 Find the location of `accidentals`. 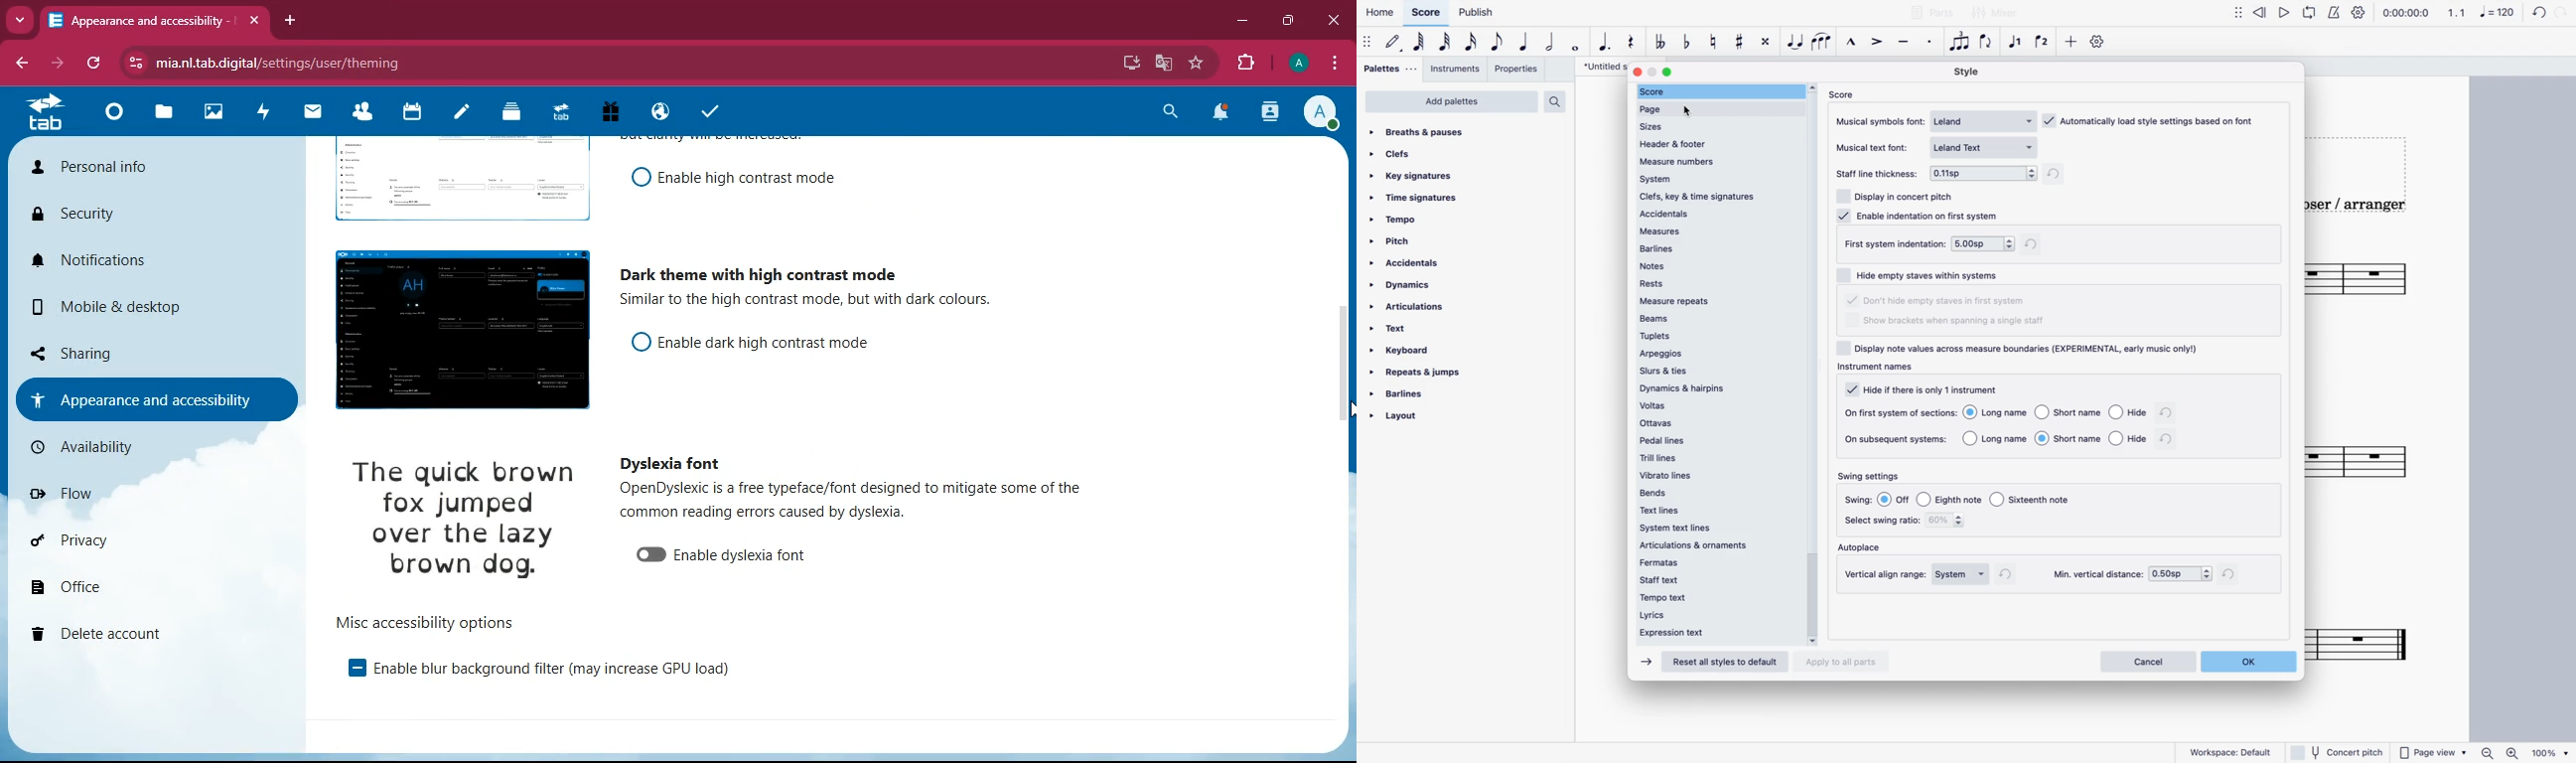

accidentals is located at coordinates (1405, 264).